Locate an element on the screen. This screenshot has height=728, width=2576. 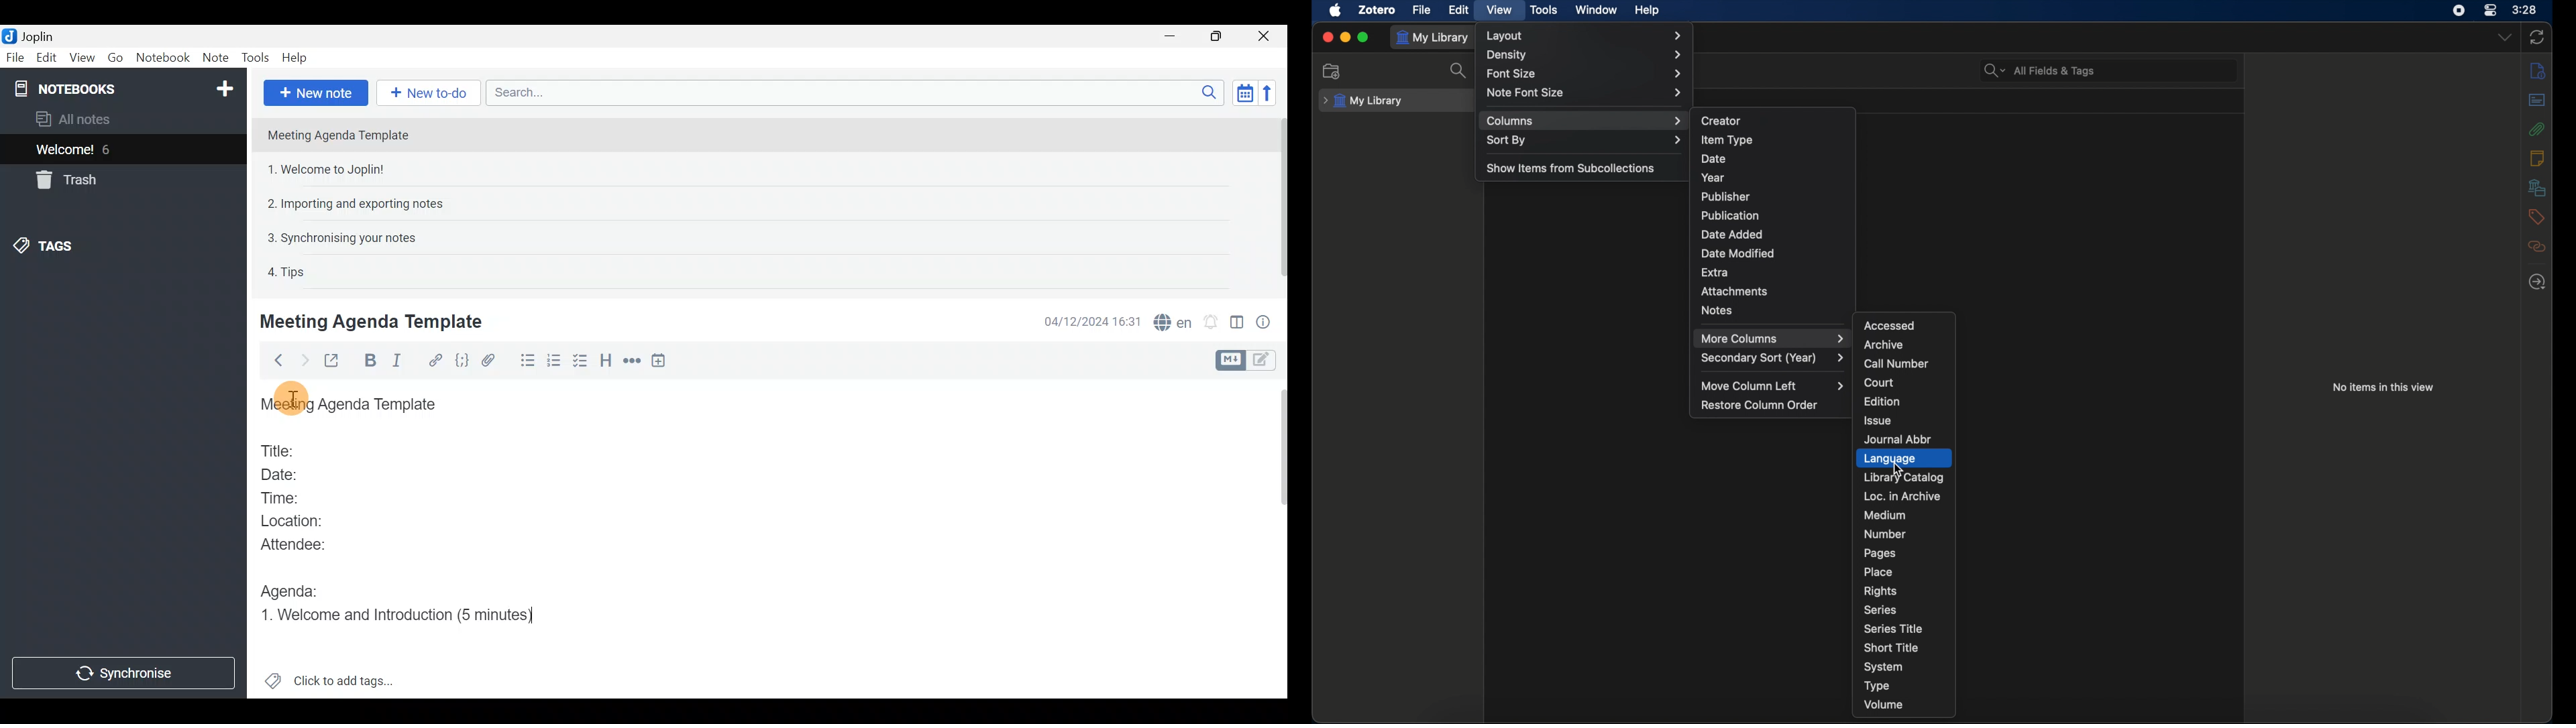
creator is located at coordinates (1721, 121).